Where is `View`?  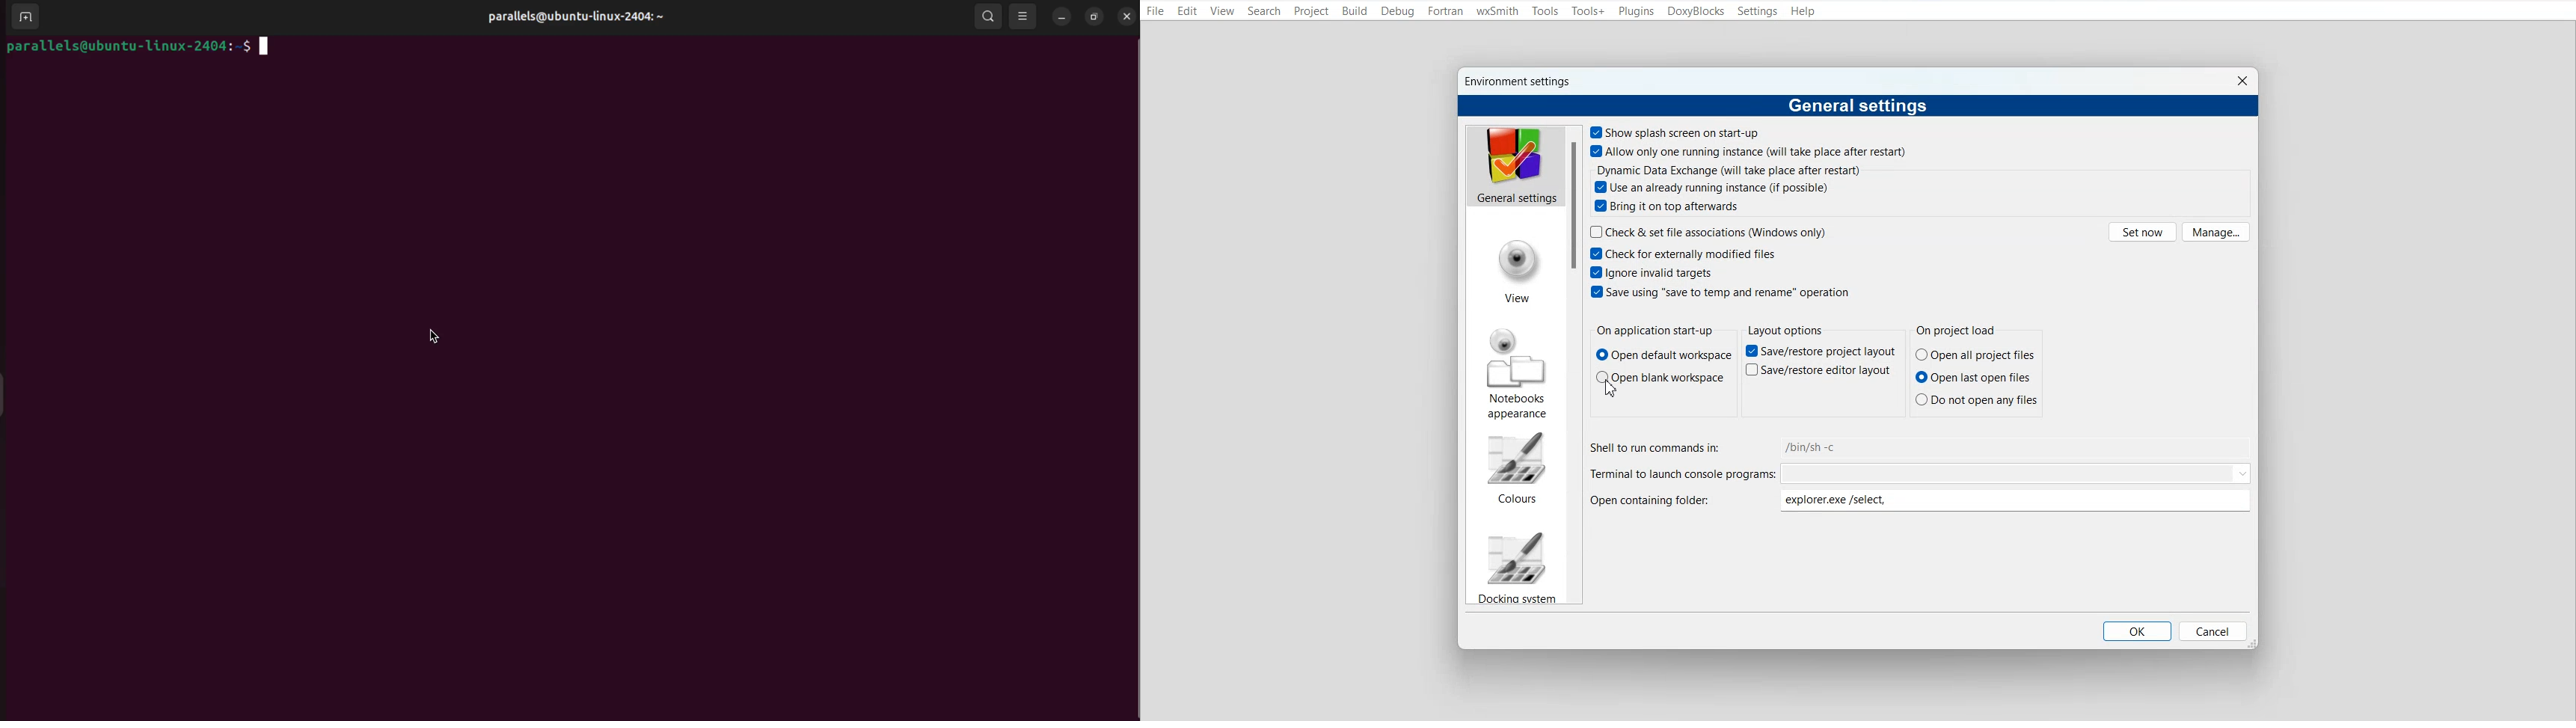
View is located at coordinates (1222, 12).